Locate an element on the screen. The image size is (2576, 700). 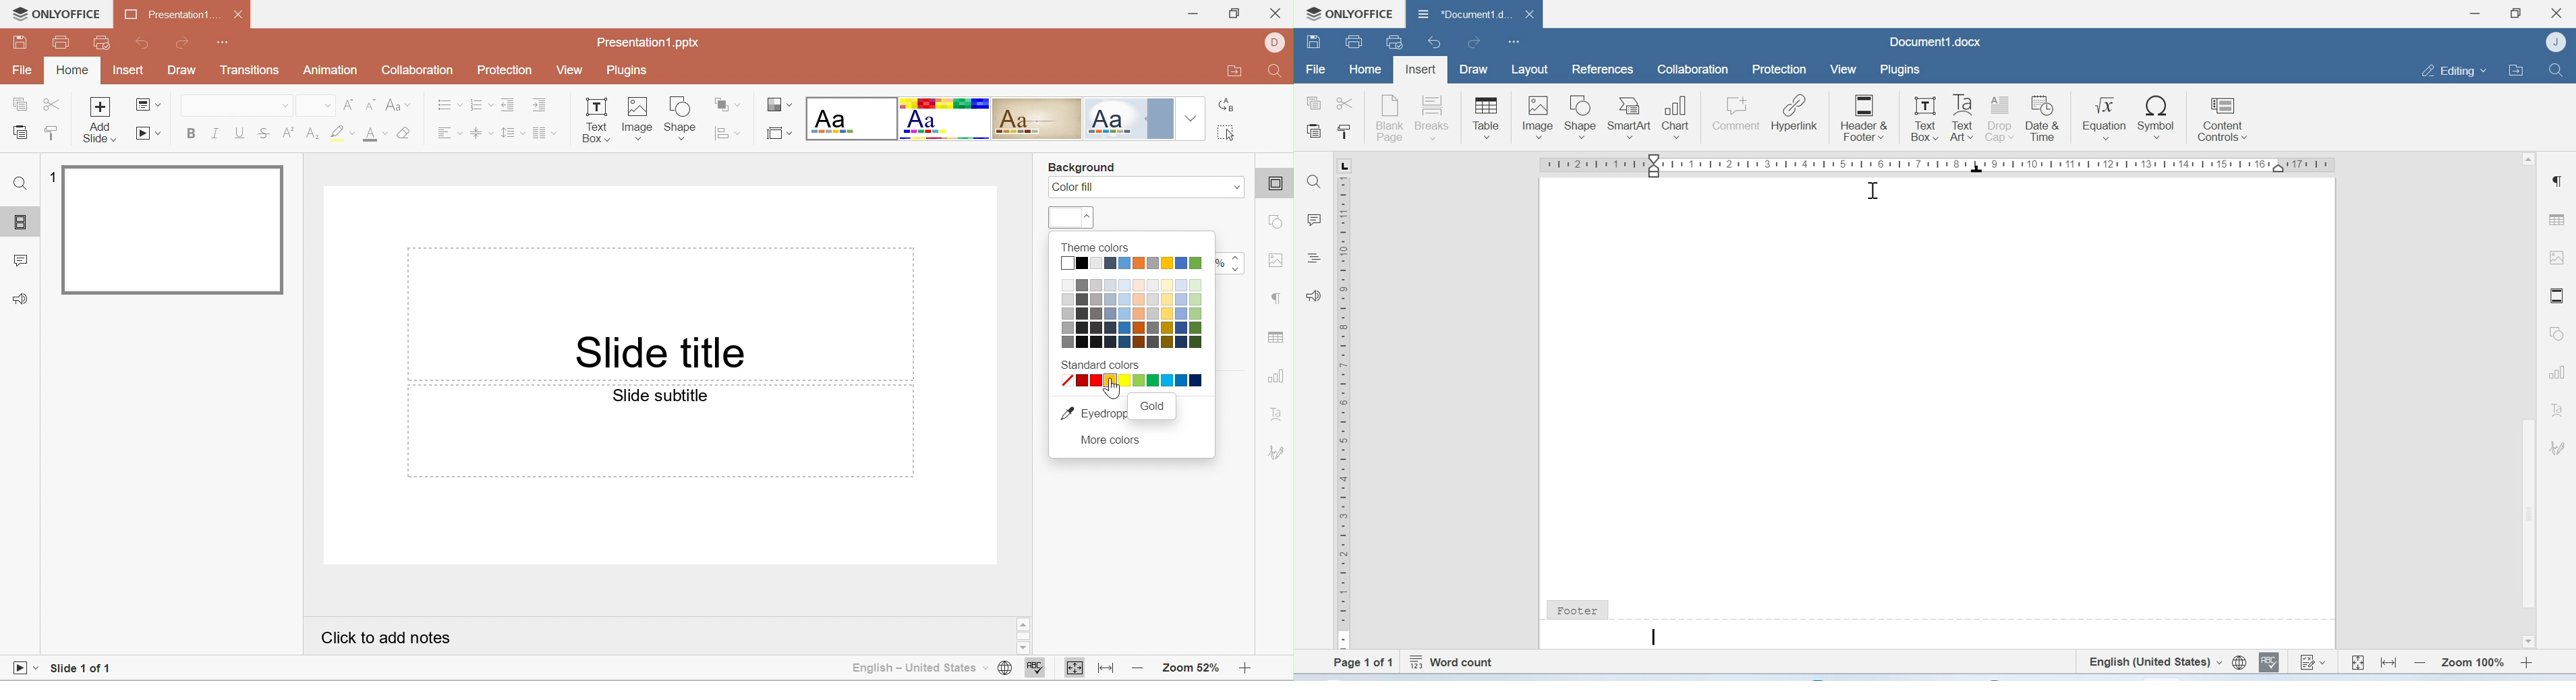
Account is located at coordinates (2556, 43).